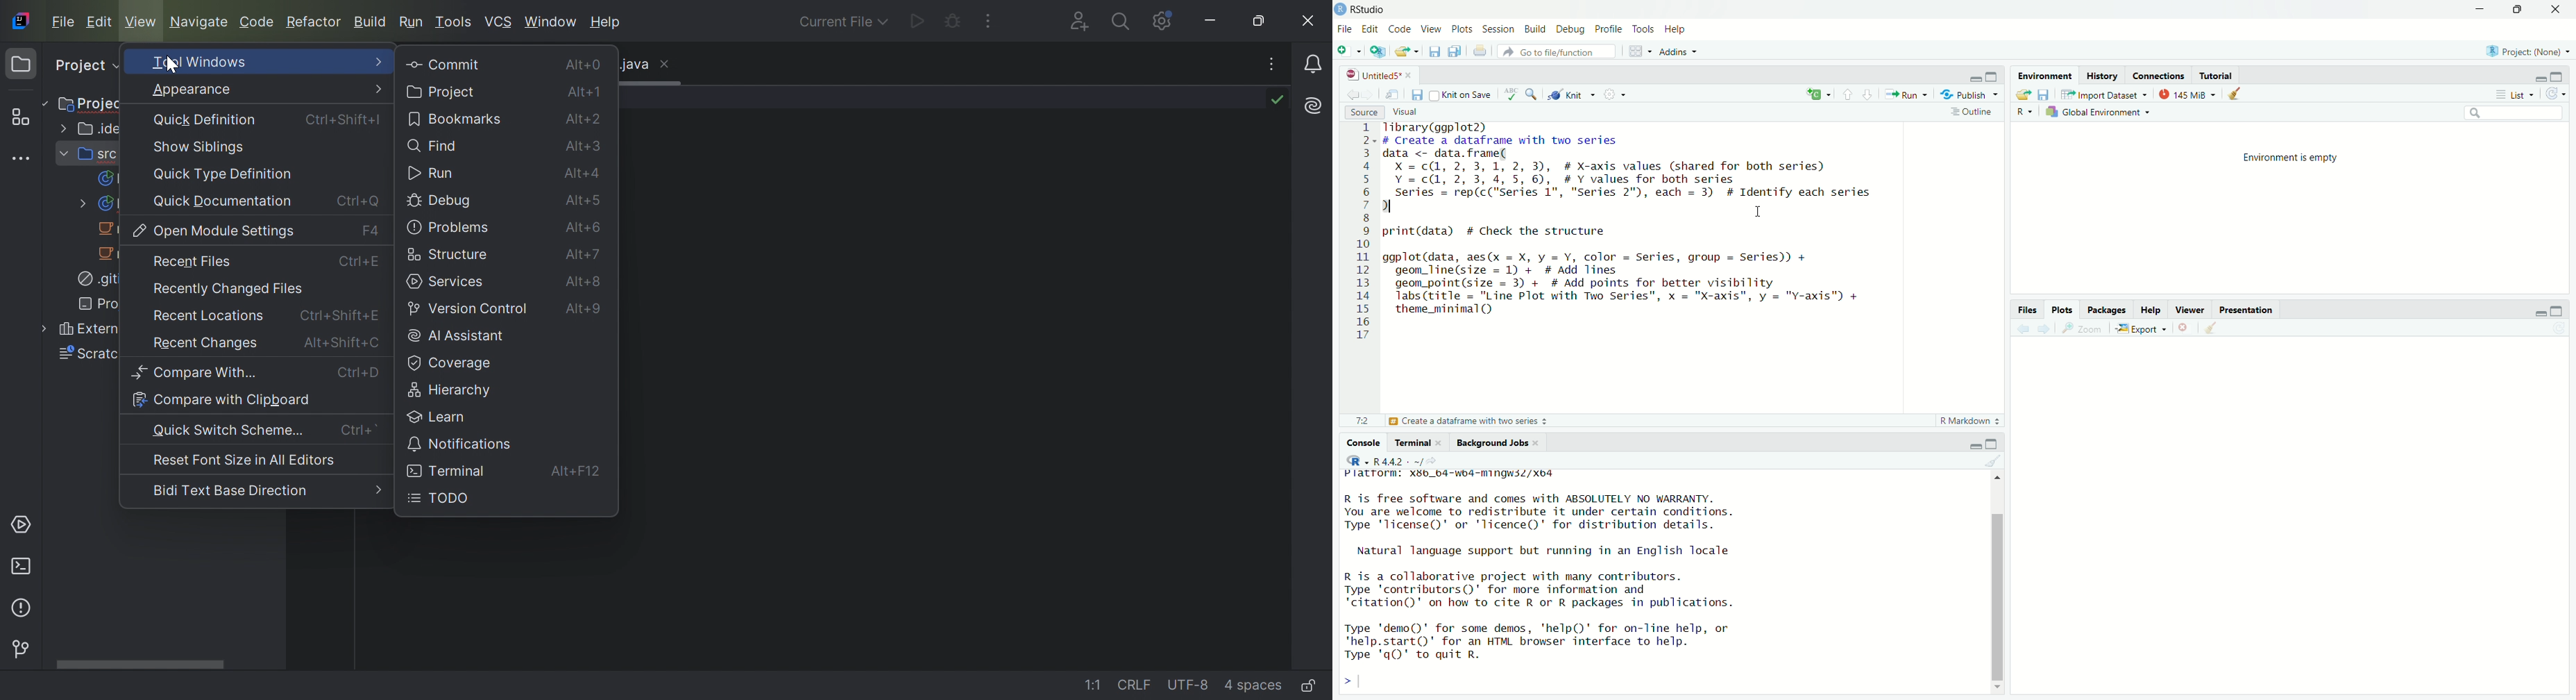 This screenshot has height=700, width=2576. I want to click on Go to file function, so click(1558, 51).